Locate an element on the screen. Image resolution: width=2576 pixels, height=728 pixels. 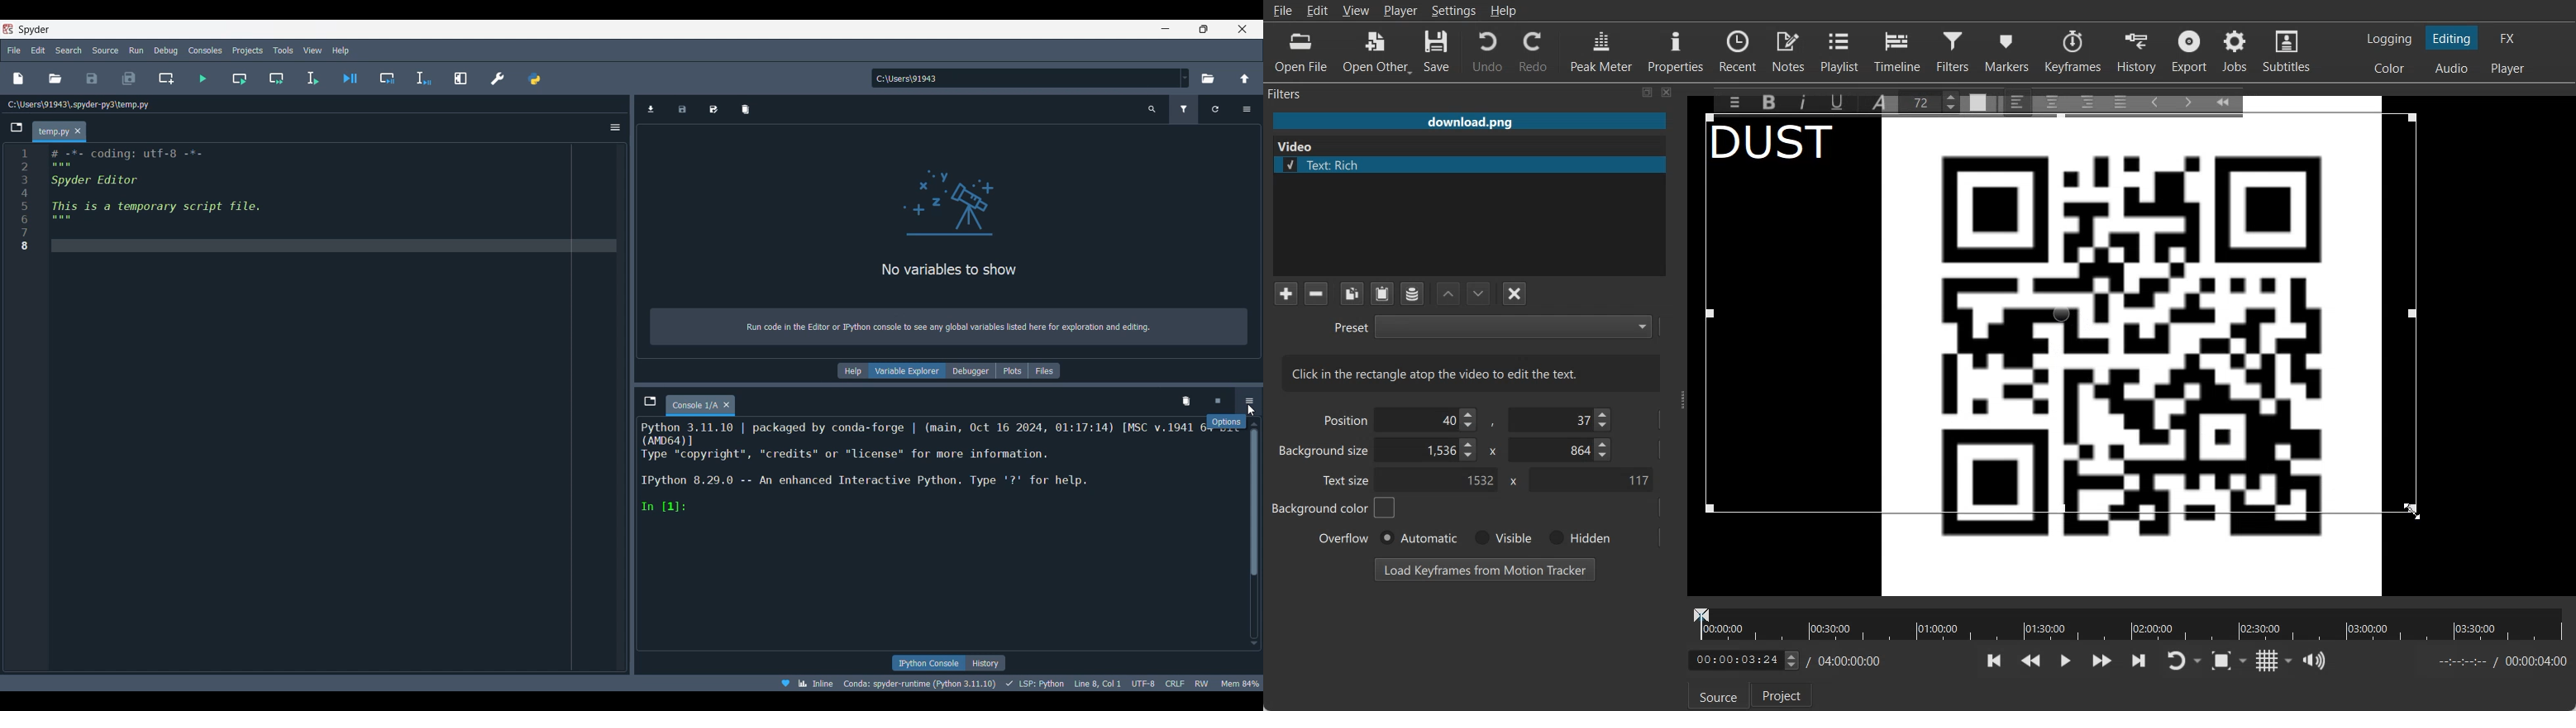
Edit is located at coordinates (1318, 10).